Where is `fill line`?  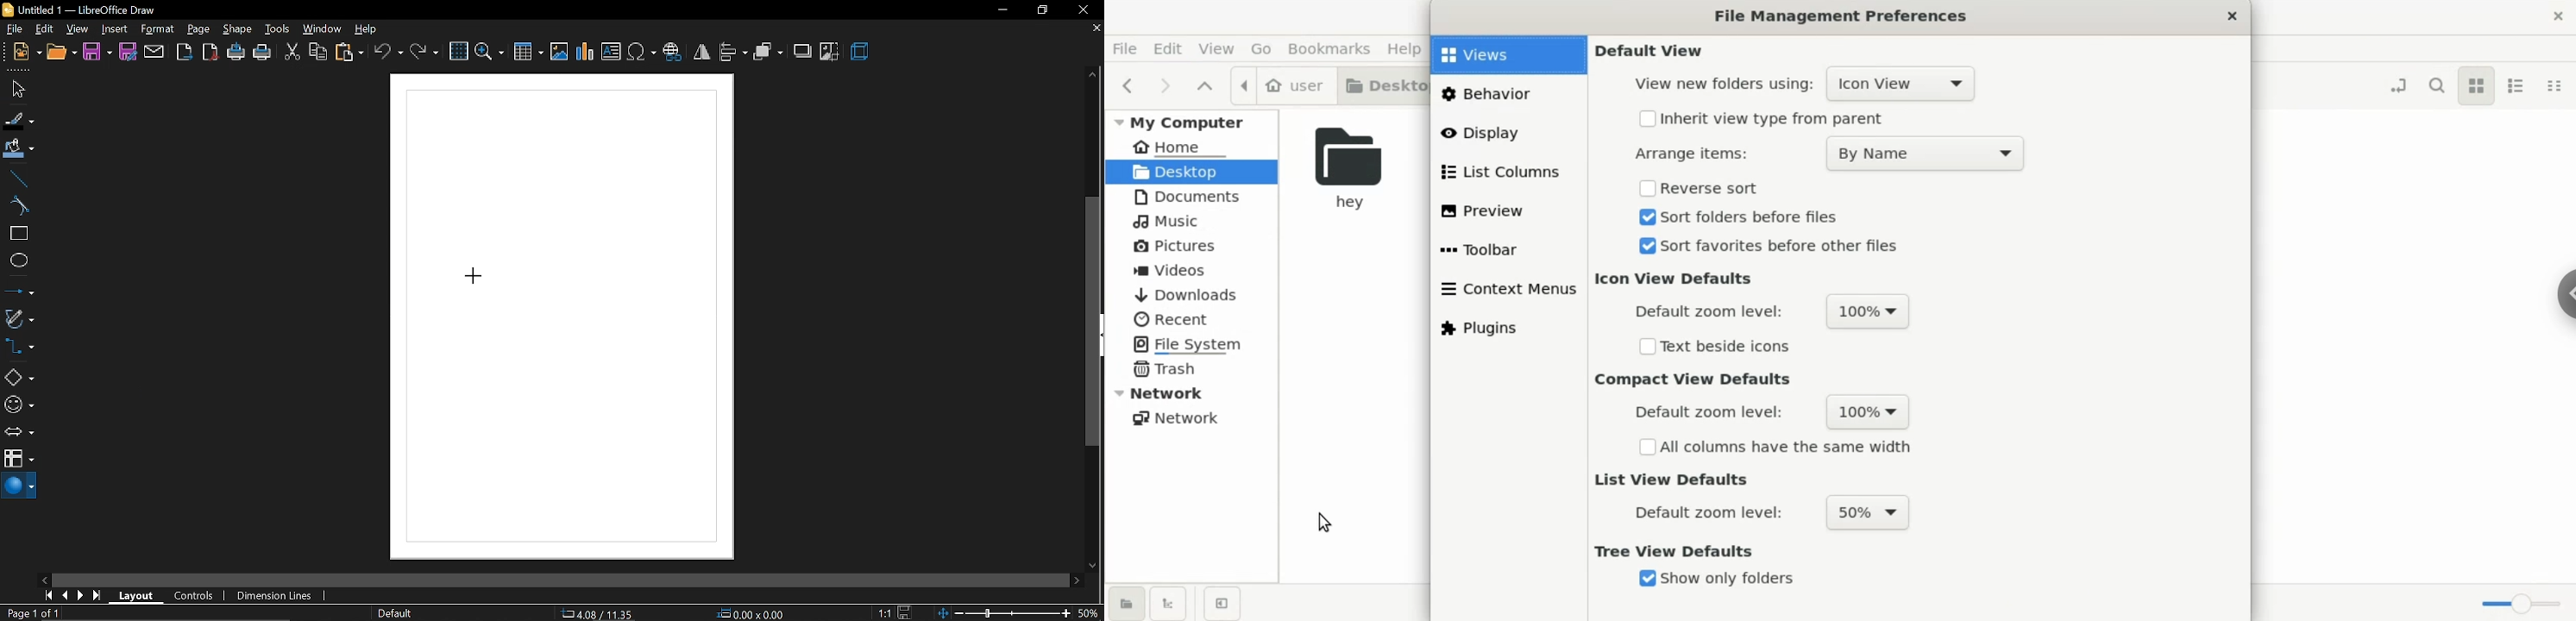
fill line is located at coordinates (19, 122).